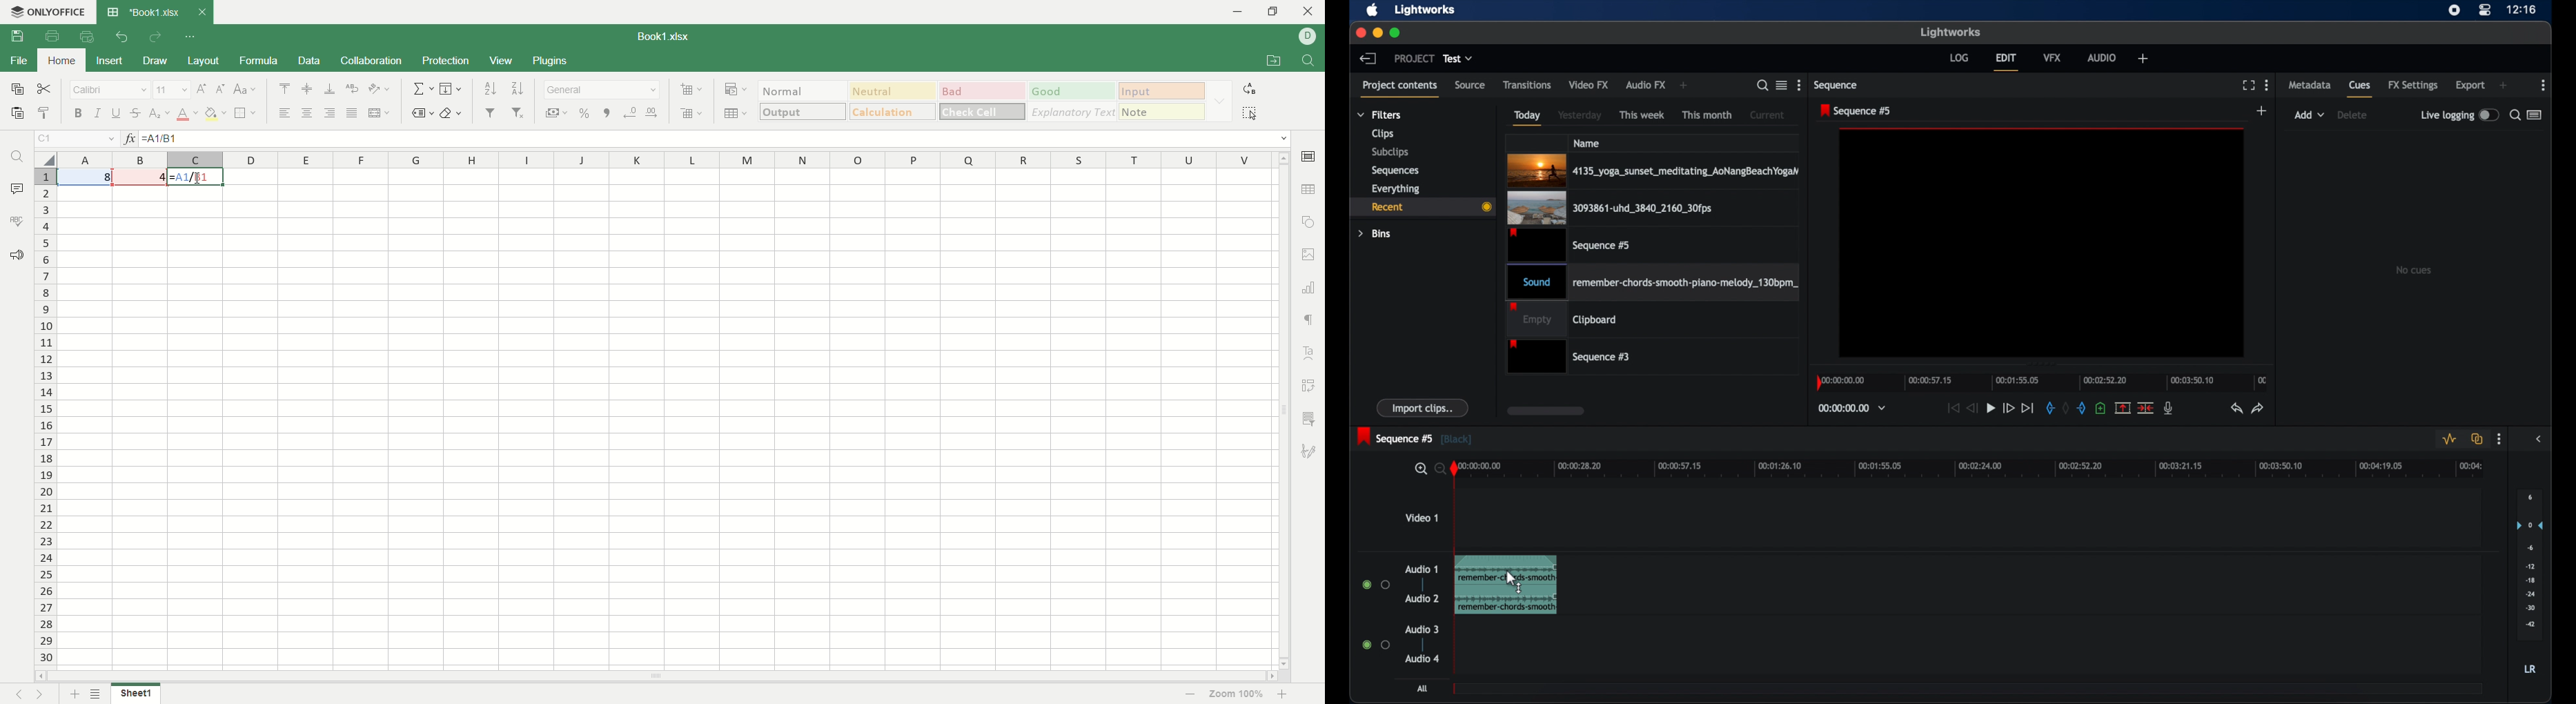 Image resolution: width=2576 pixels, height=728 pixels. Describe the element at coordinates (1708, 115) in the screenshot. I see `this month` at that location.